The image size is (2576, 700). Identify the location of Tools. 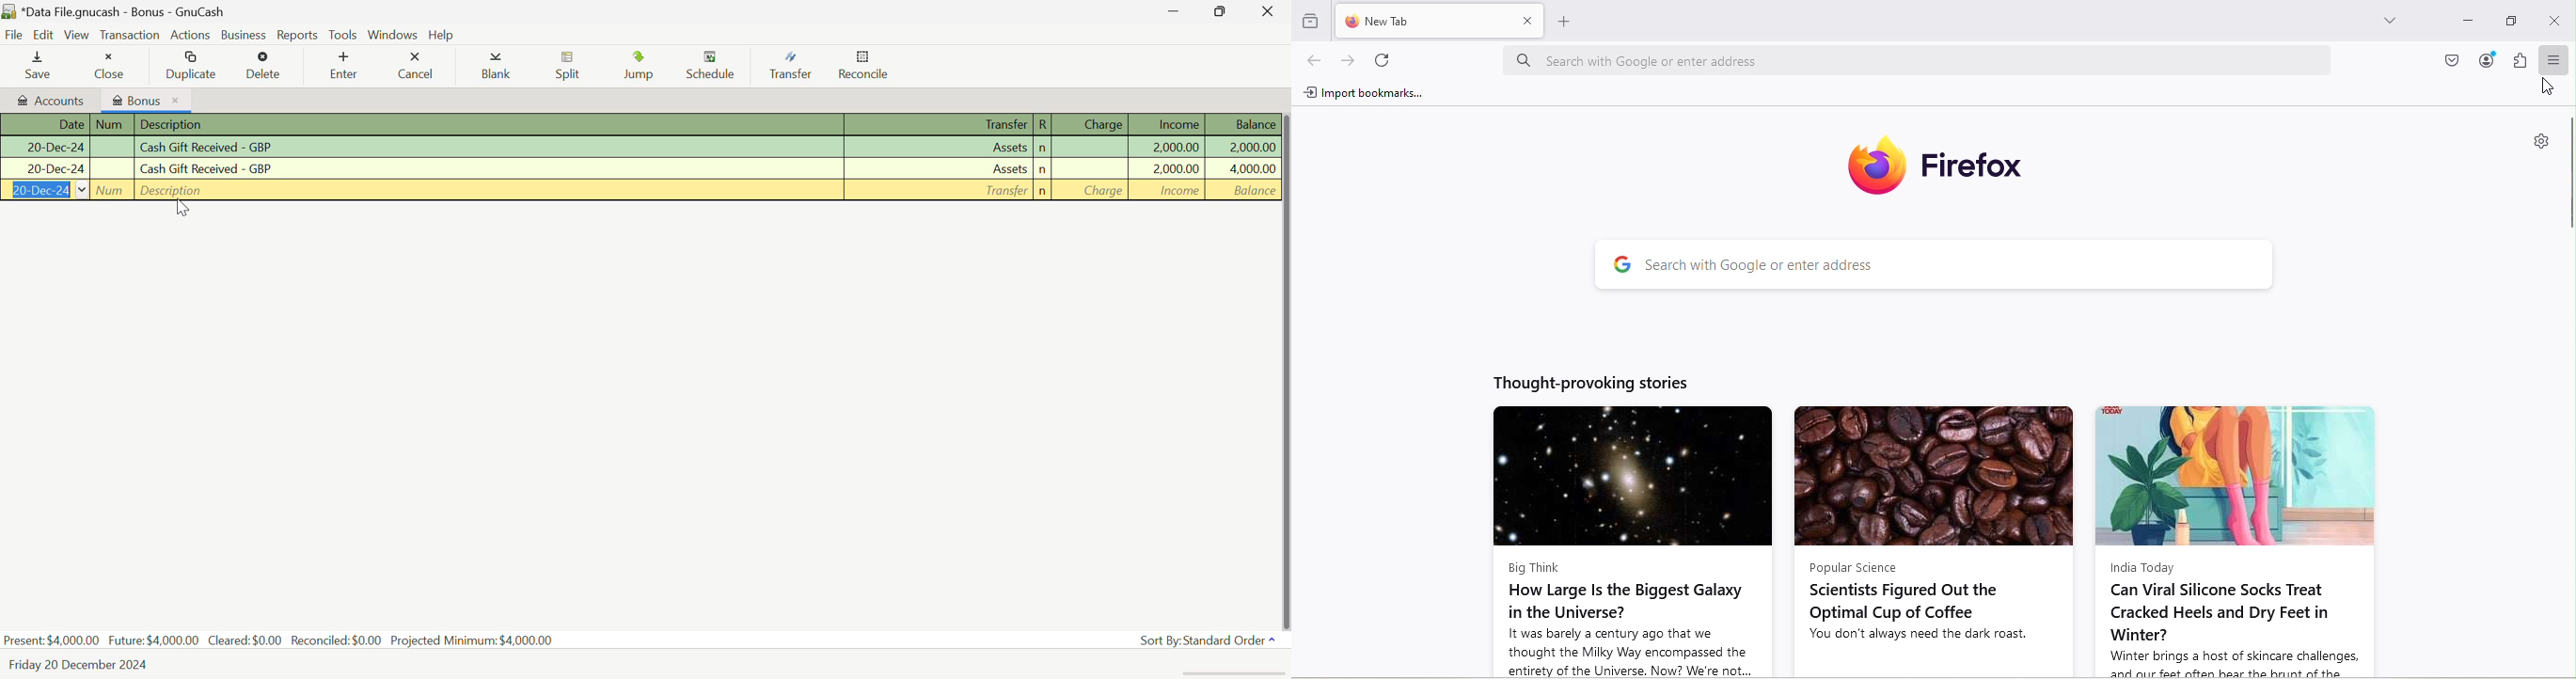
(344, 34).